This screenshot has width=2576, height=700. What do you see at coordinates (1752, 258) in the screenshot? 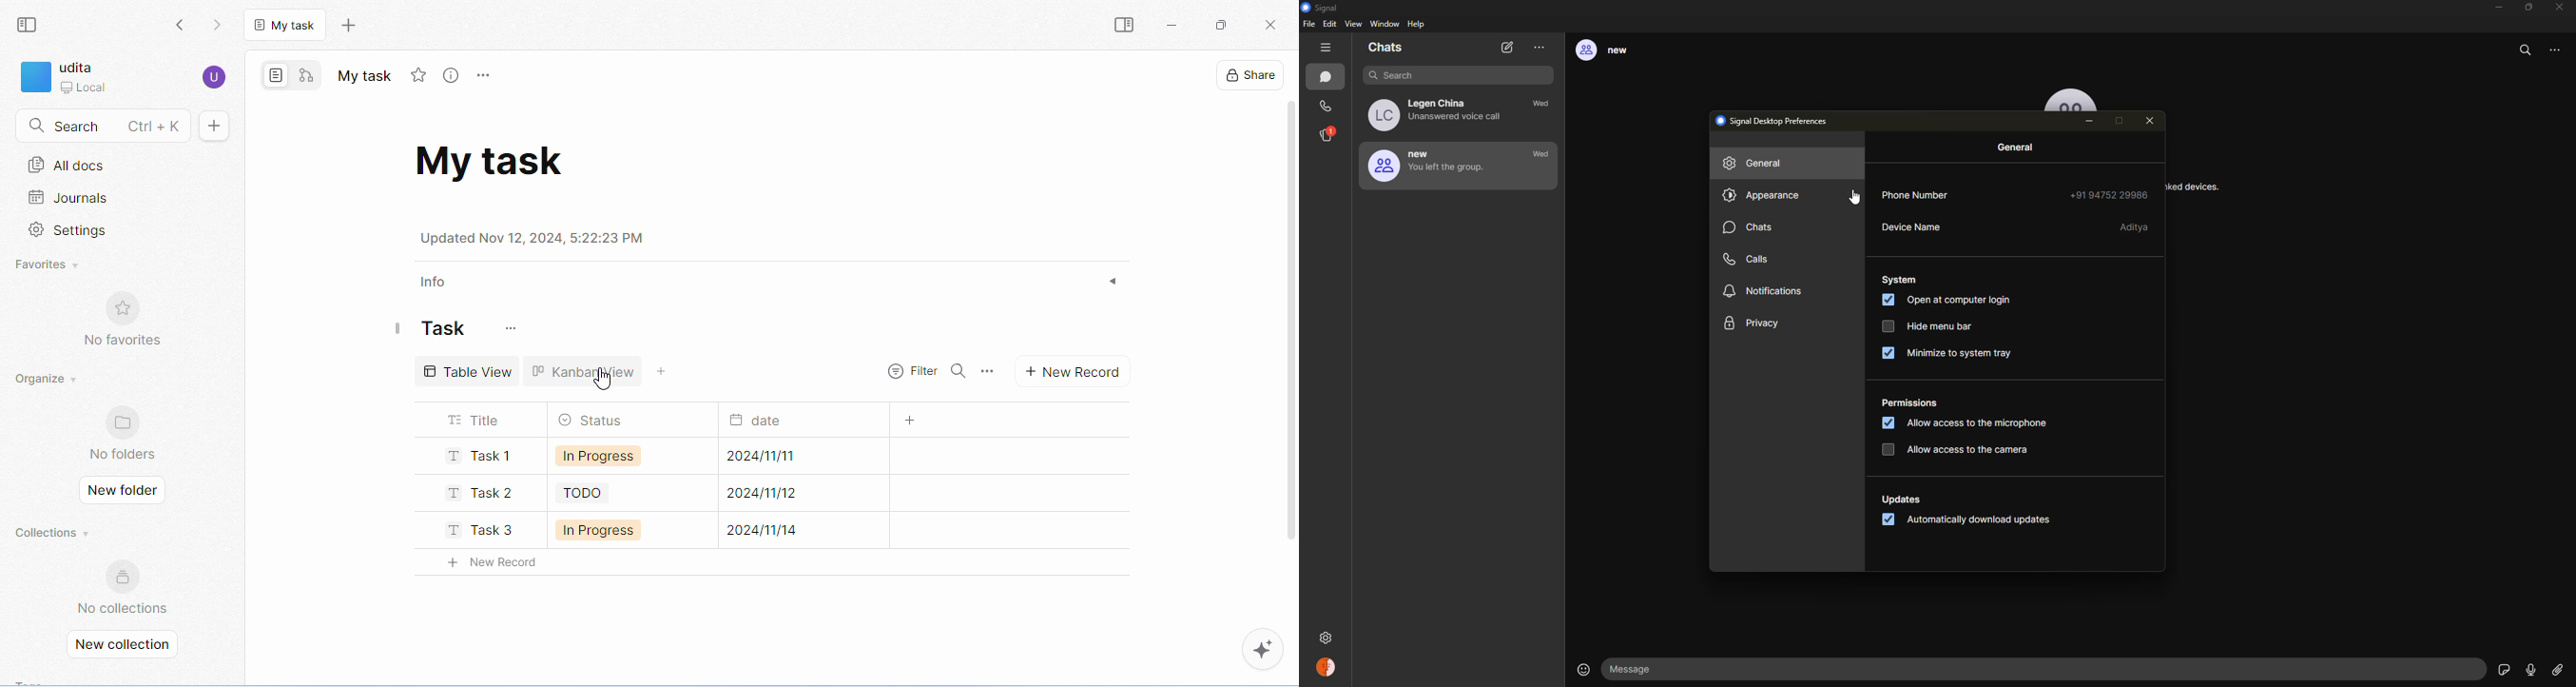
I see `calls` at bounding box center [1752, 258].